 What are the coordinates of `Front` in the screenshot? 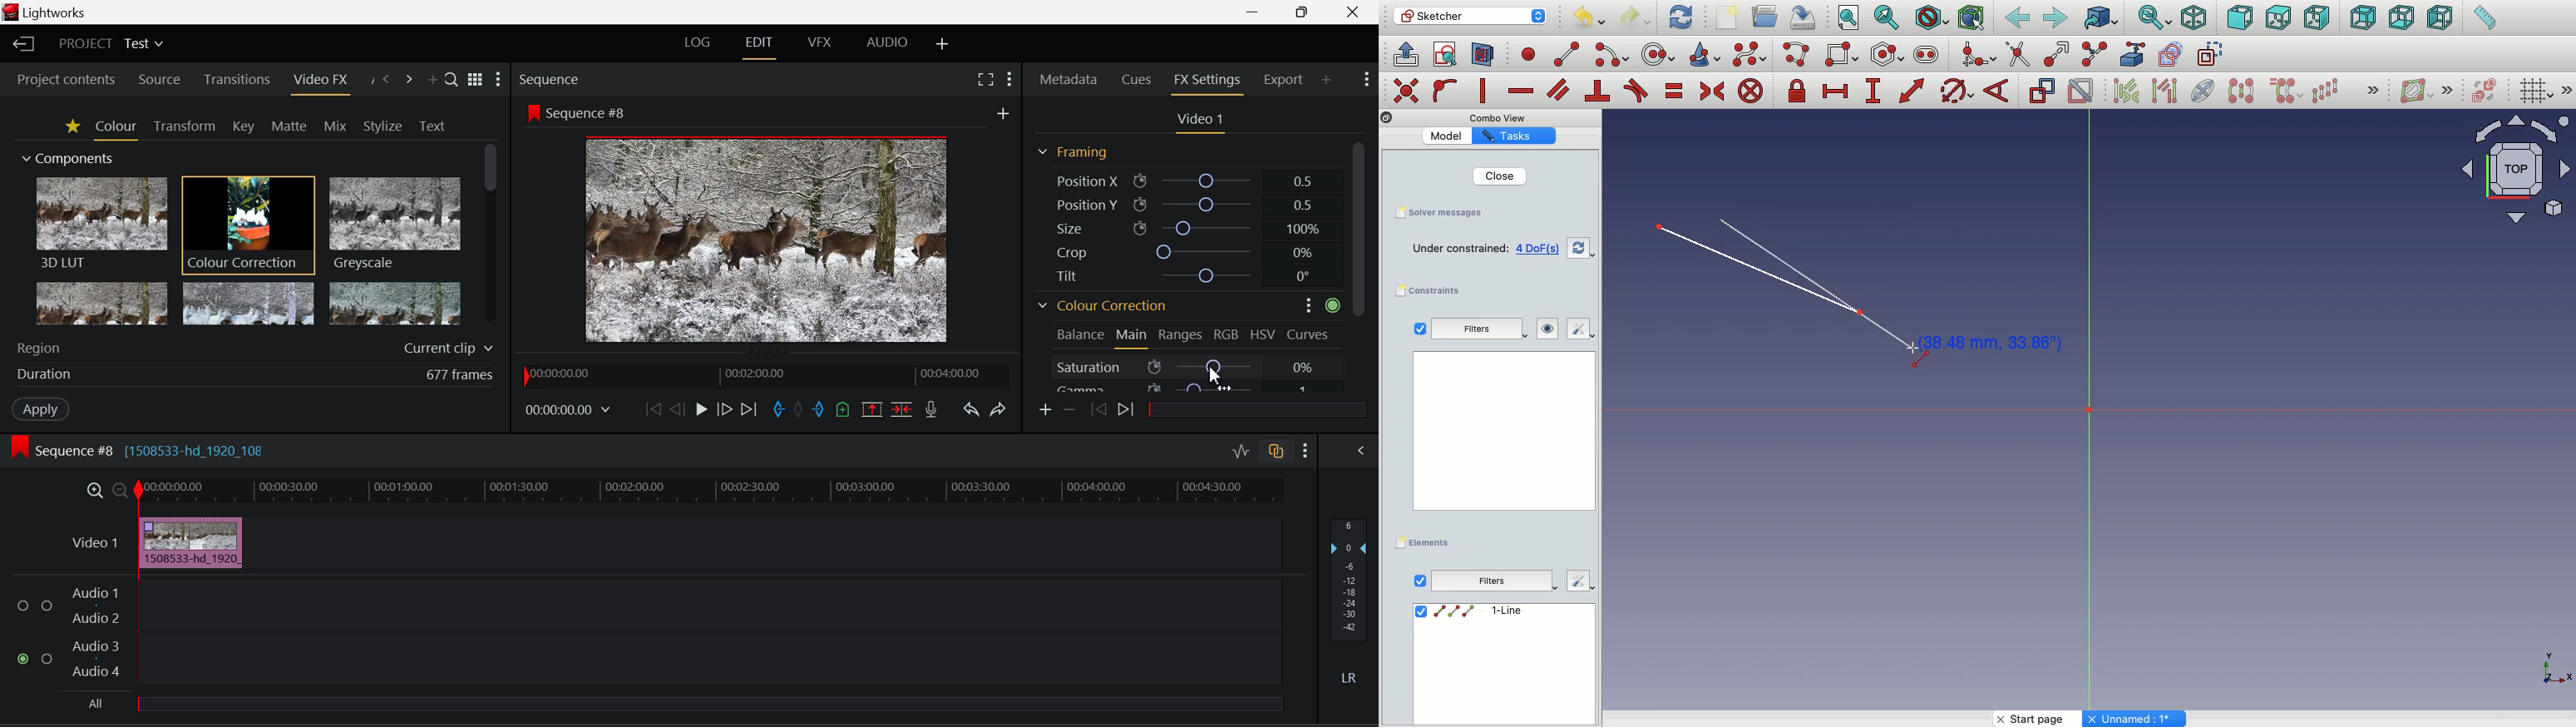 It's located at (2239, 17).